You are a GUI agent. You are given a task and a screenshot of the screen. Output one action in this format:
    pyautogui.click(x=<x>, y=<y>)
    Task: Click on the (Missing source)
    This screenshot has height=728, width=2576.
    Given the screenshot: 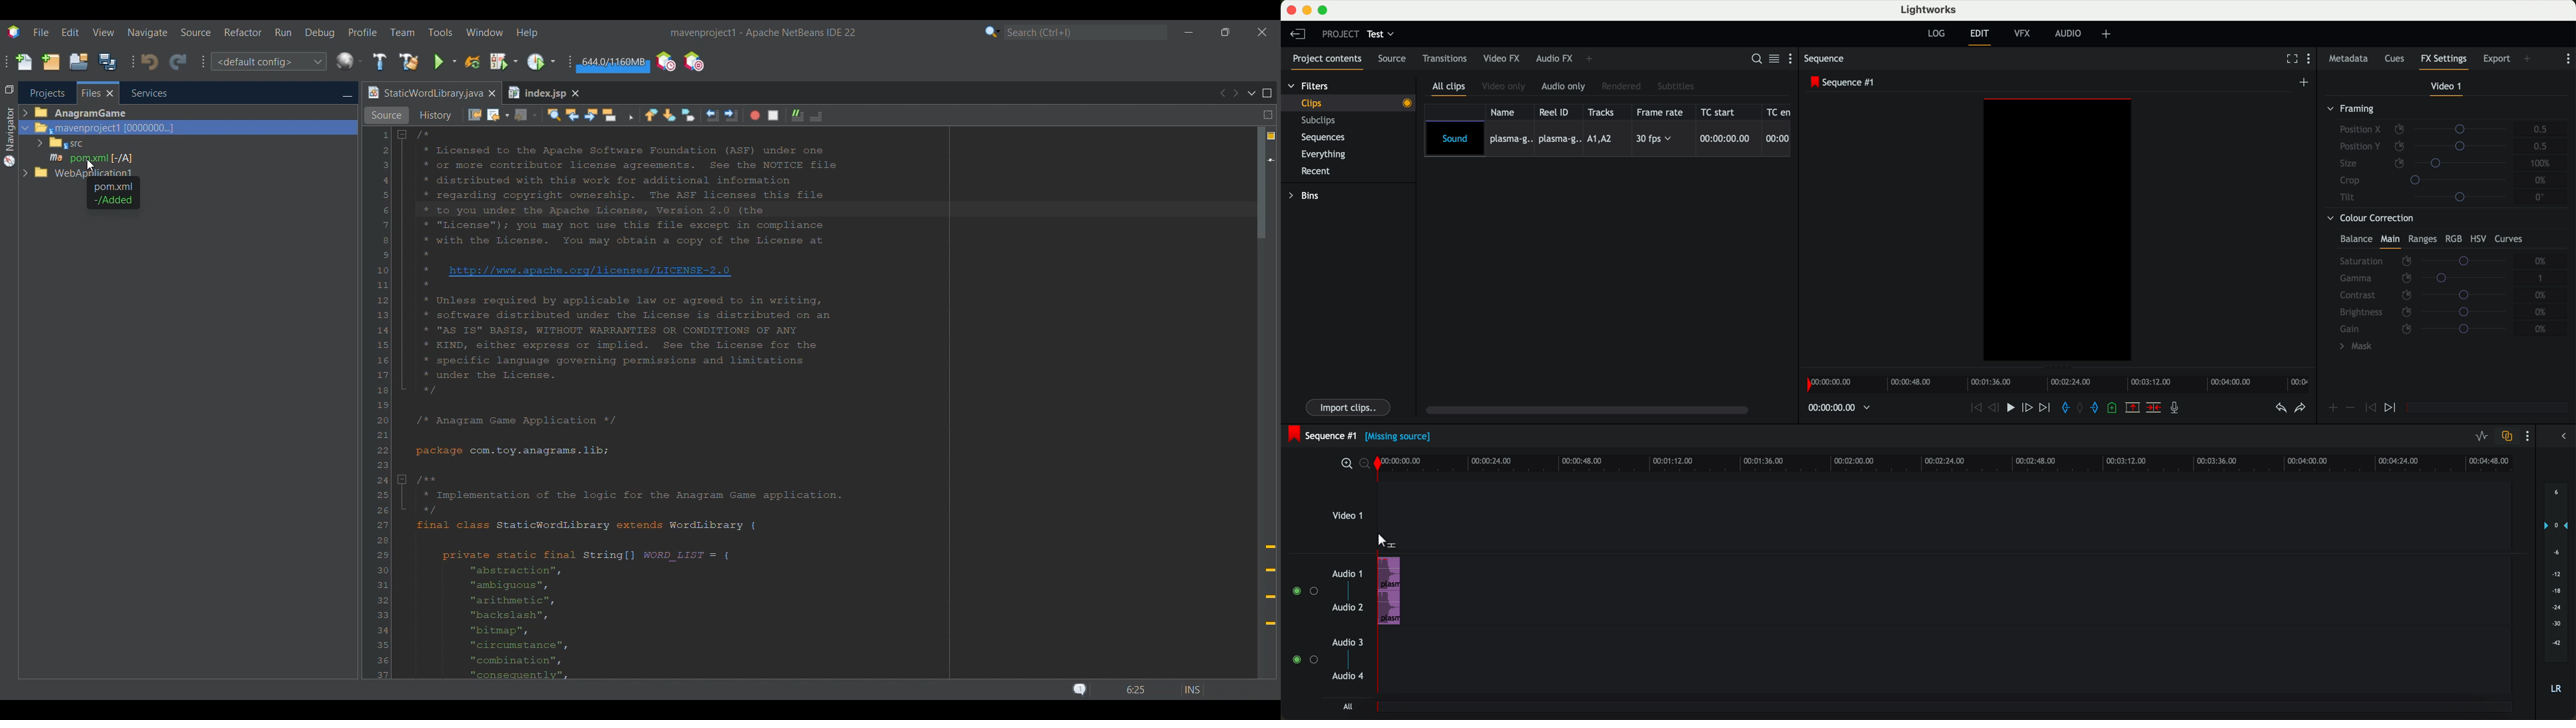 What is the action you would take?
    pyautogui.click(x=1401, y=438)
    